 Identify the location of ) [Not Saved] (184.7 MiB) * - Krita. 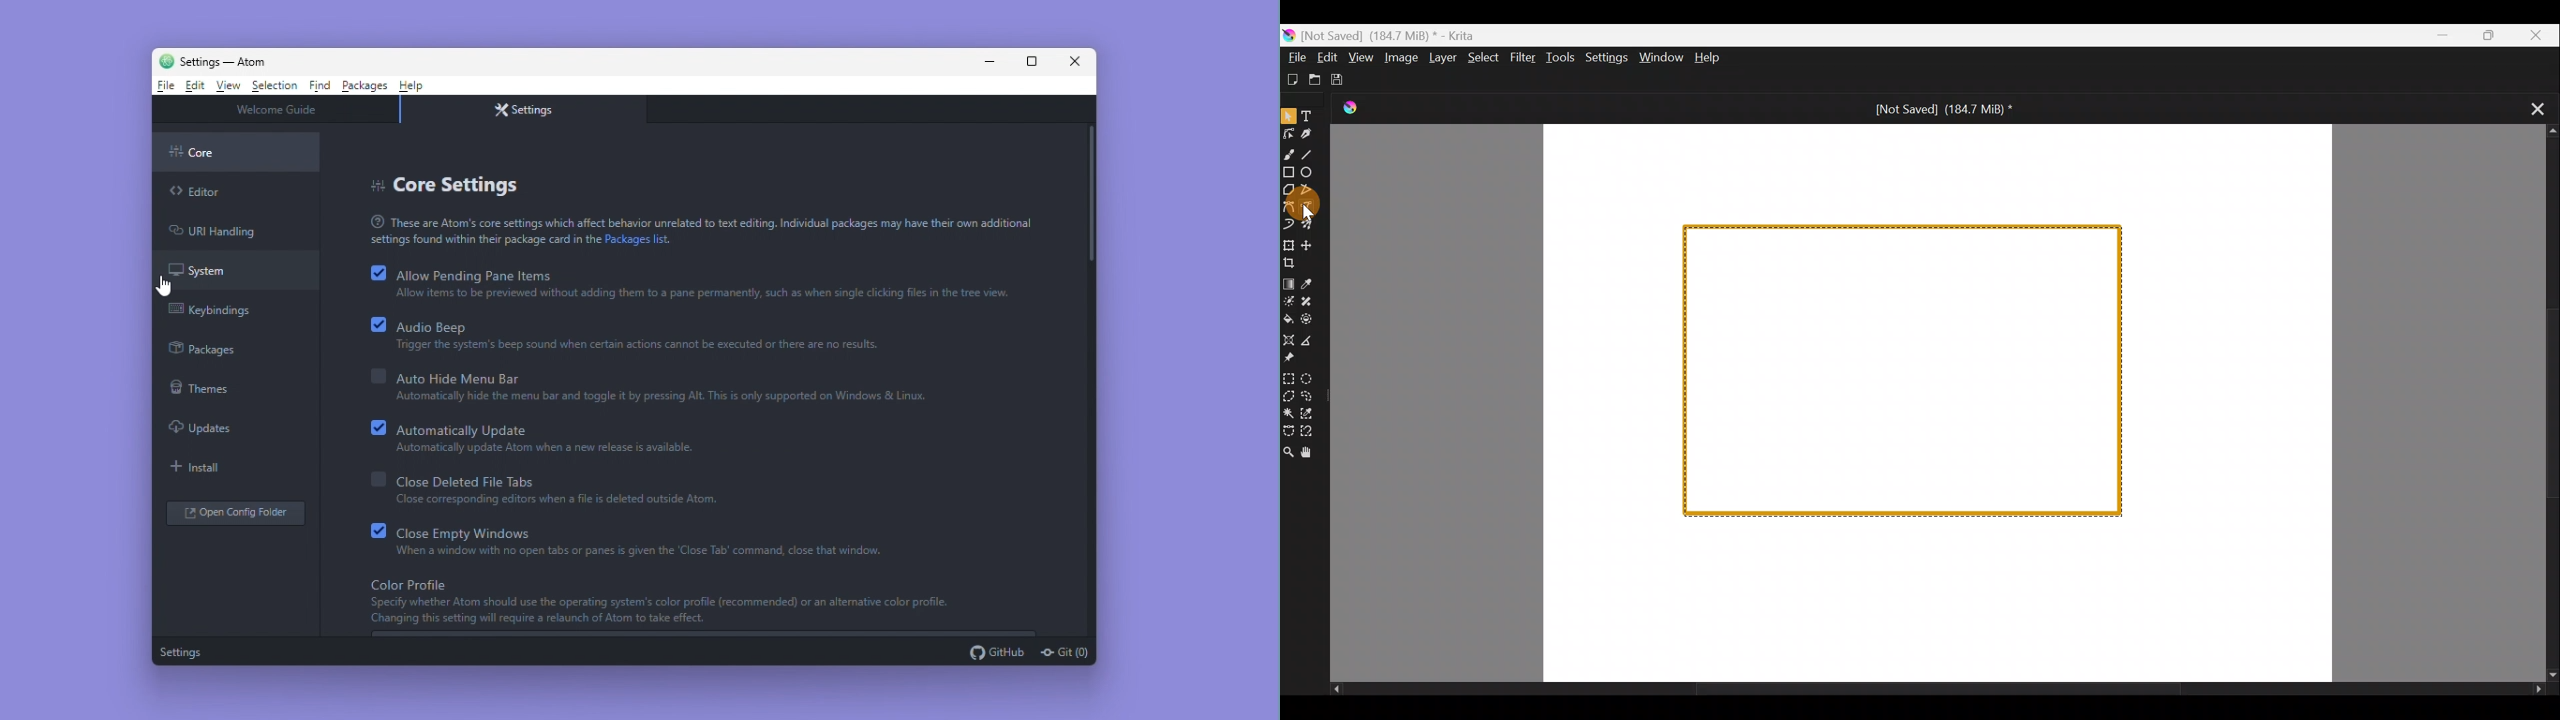
(1395, 35).